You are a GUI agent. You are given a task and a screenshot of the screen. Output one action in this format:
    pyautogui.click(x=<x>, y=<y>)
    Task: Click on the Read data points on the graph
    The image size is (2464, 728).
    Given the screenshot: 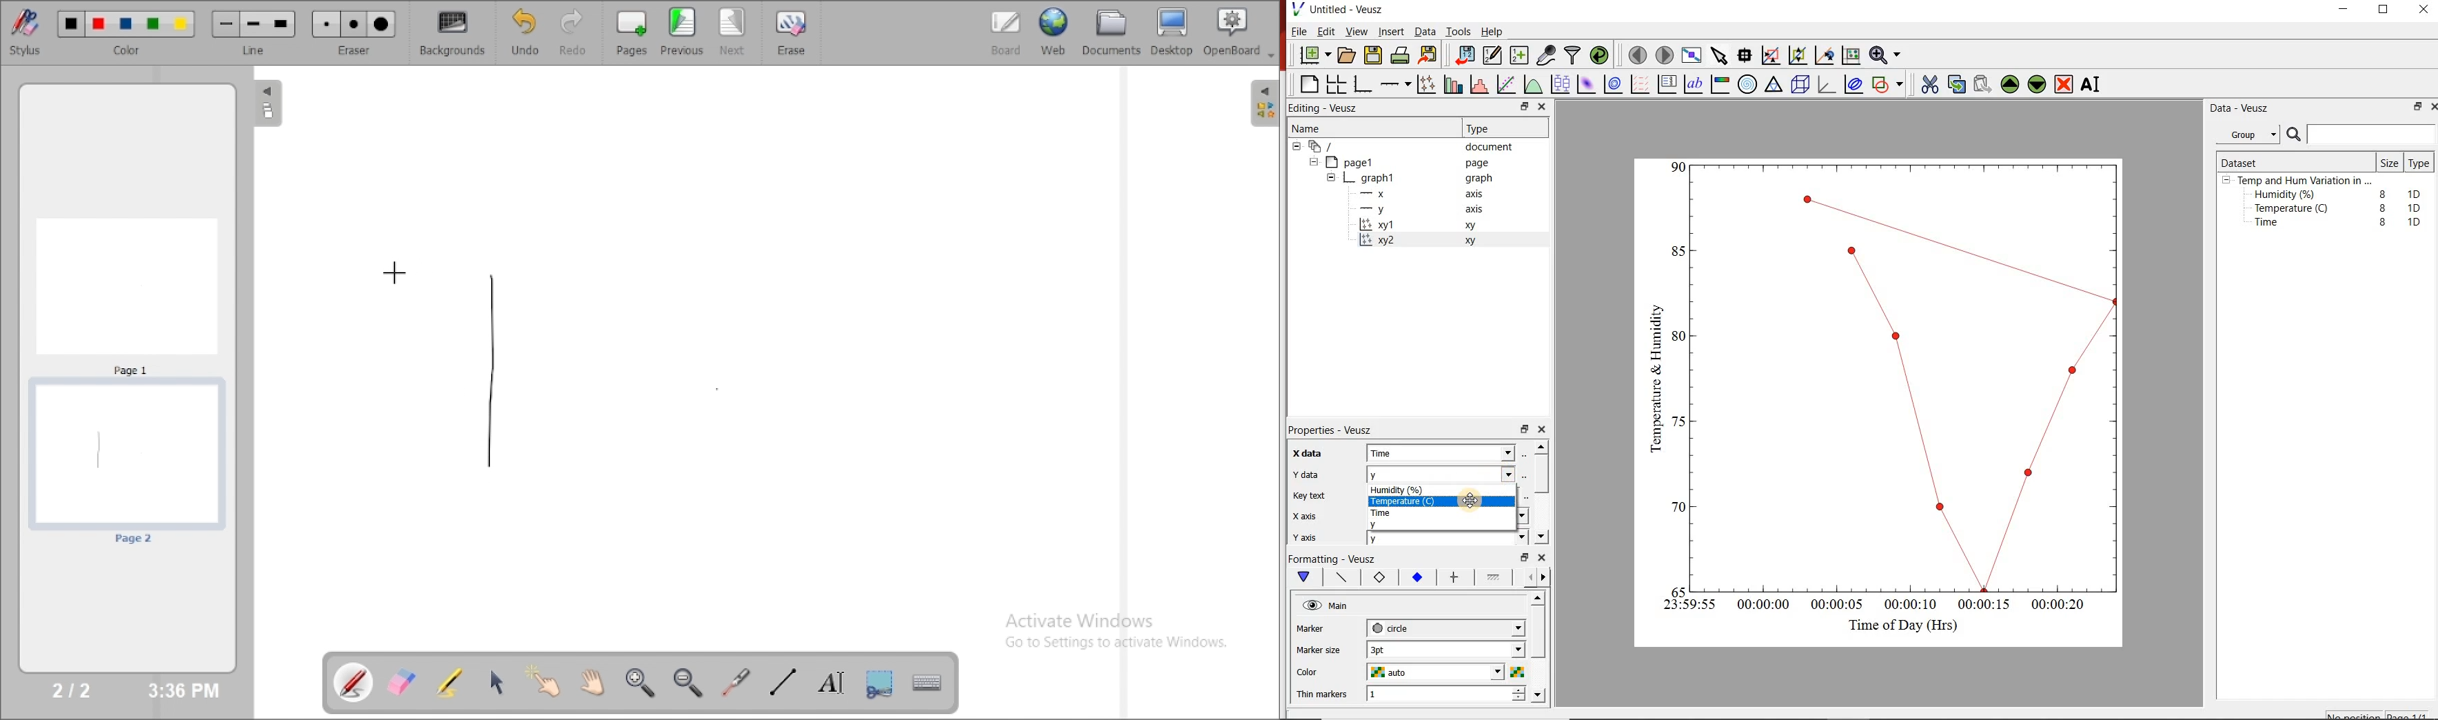 What is the action you would take?
    pyautogui.click(x=1746, y=56)
    